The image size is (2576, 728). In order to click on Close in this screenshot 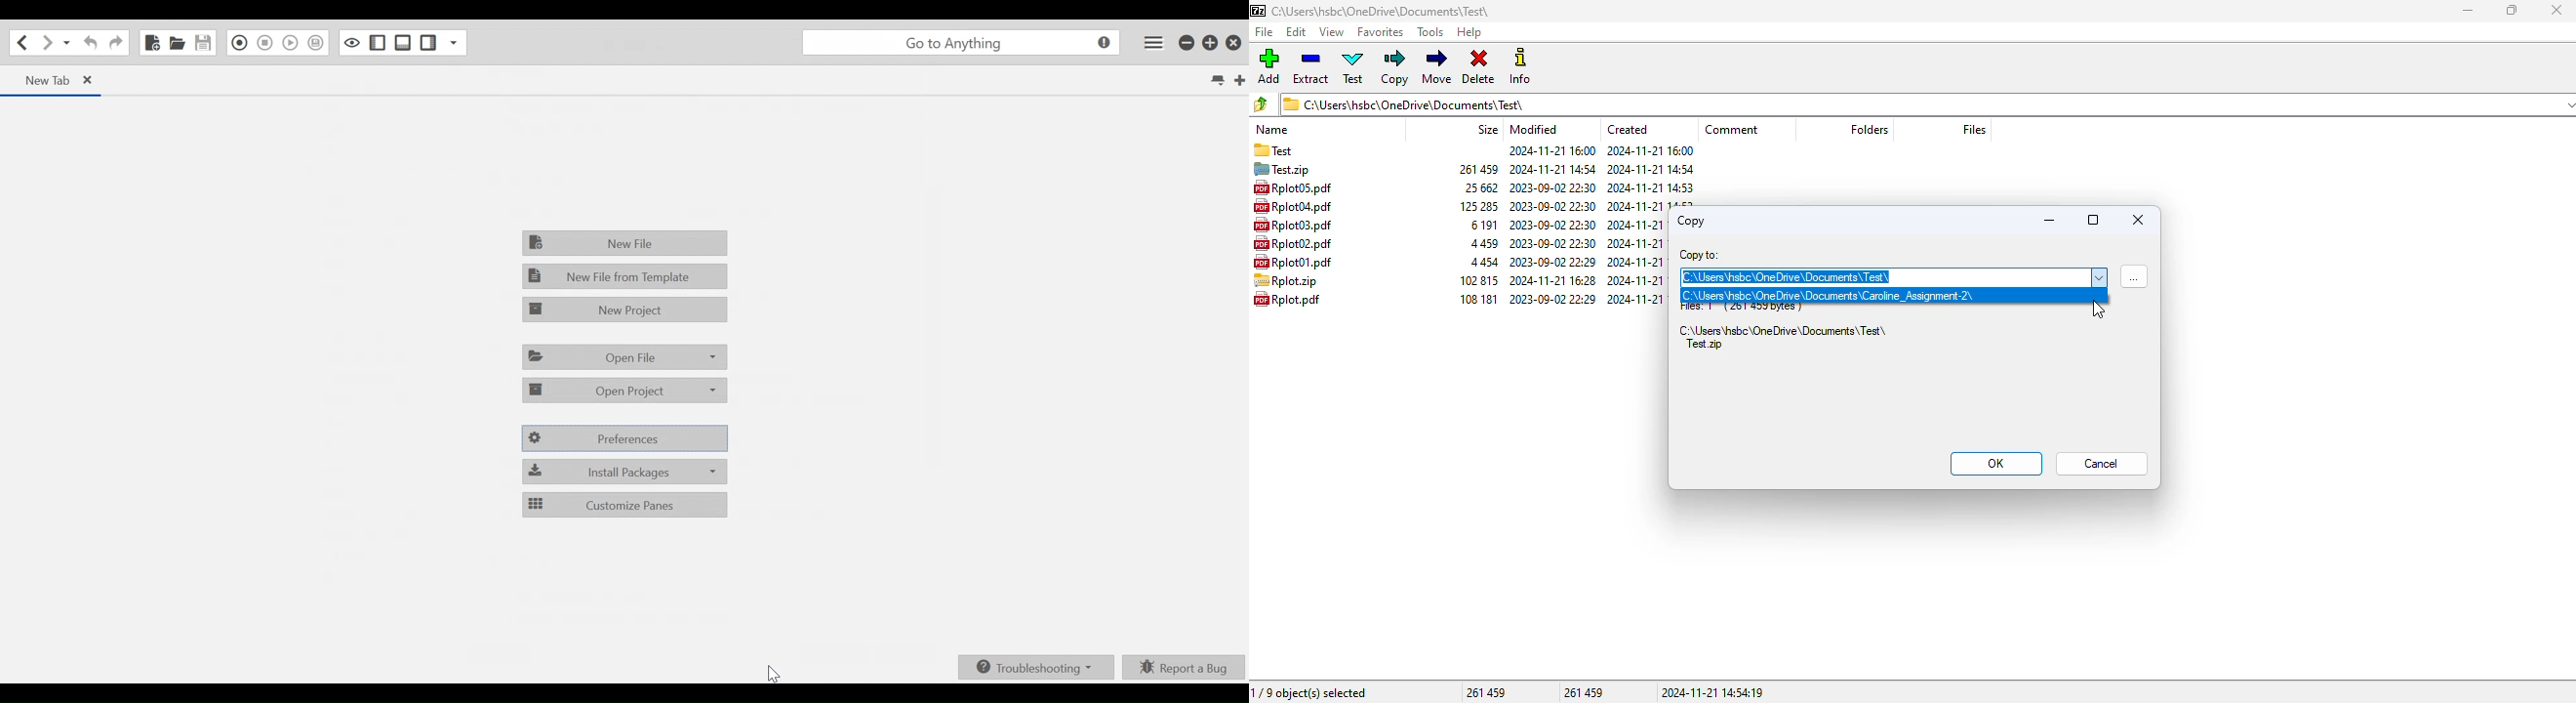, I will do `click(1235, 43)`.